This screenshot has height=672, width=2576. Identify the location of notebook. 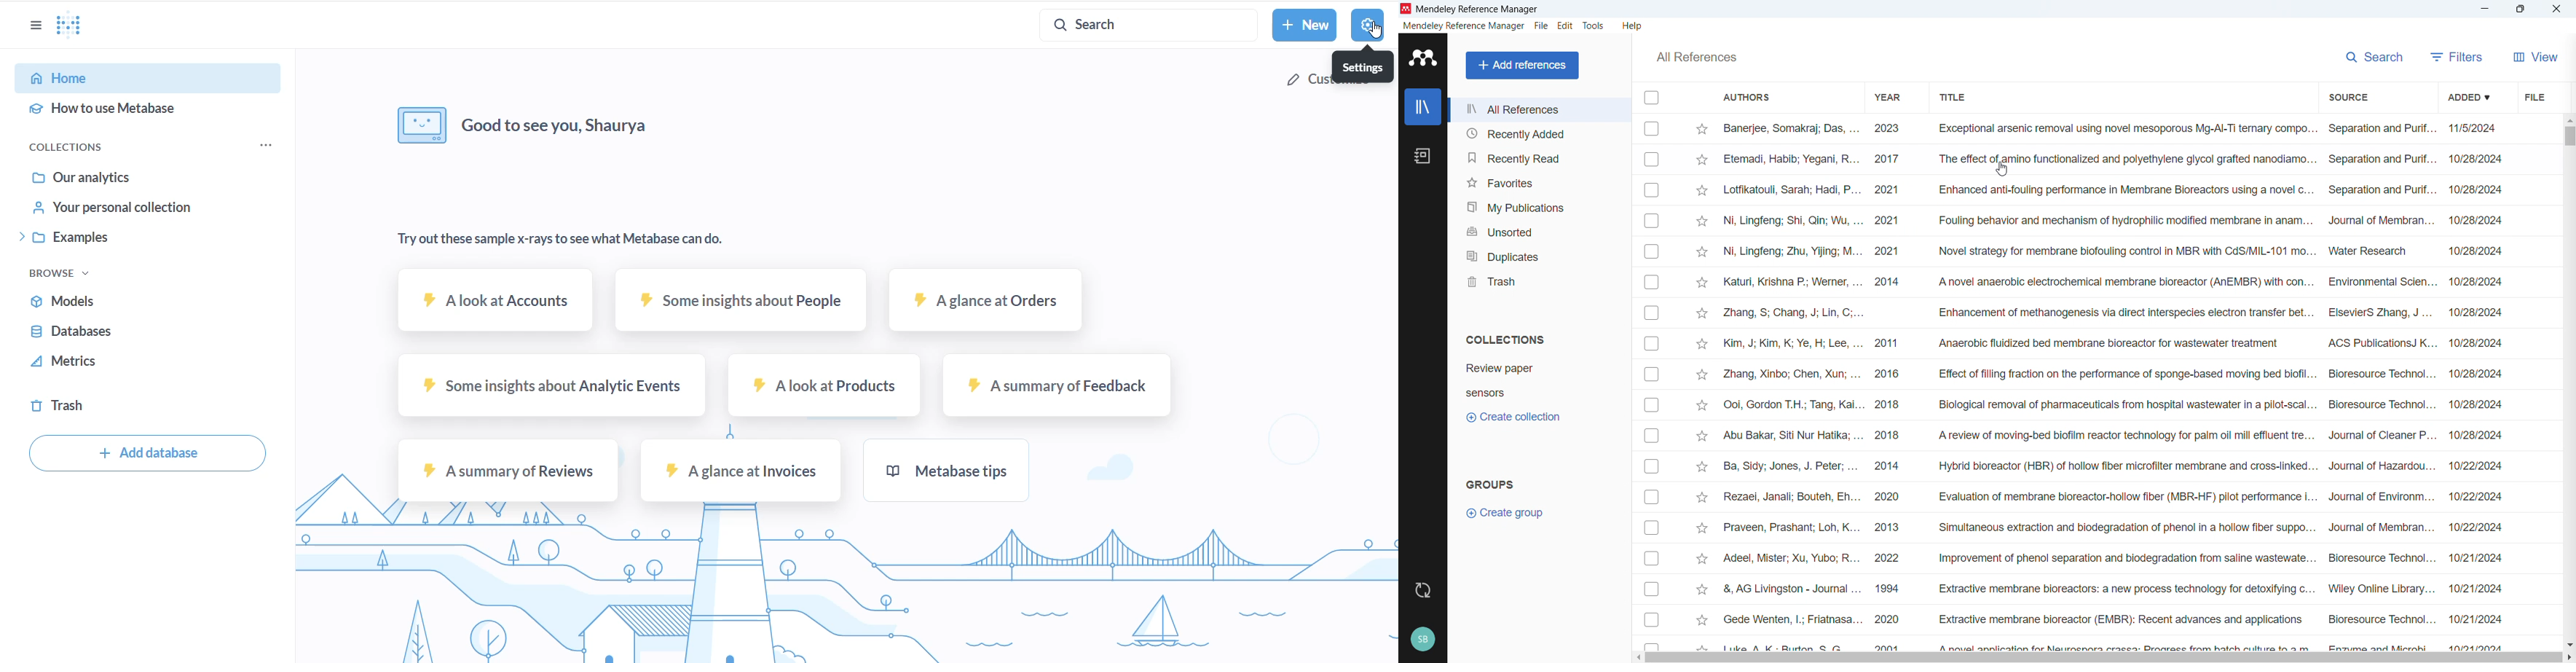
(1423, 156).